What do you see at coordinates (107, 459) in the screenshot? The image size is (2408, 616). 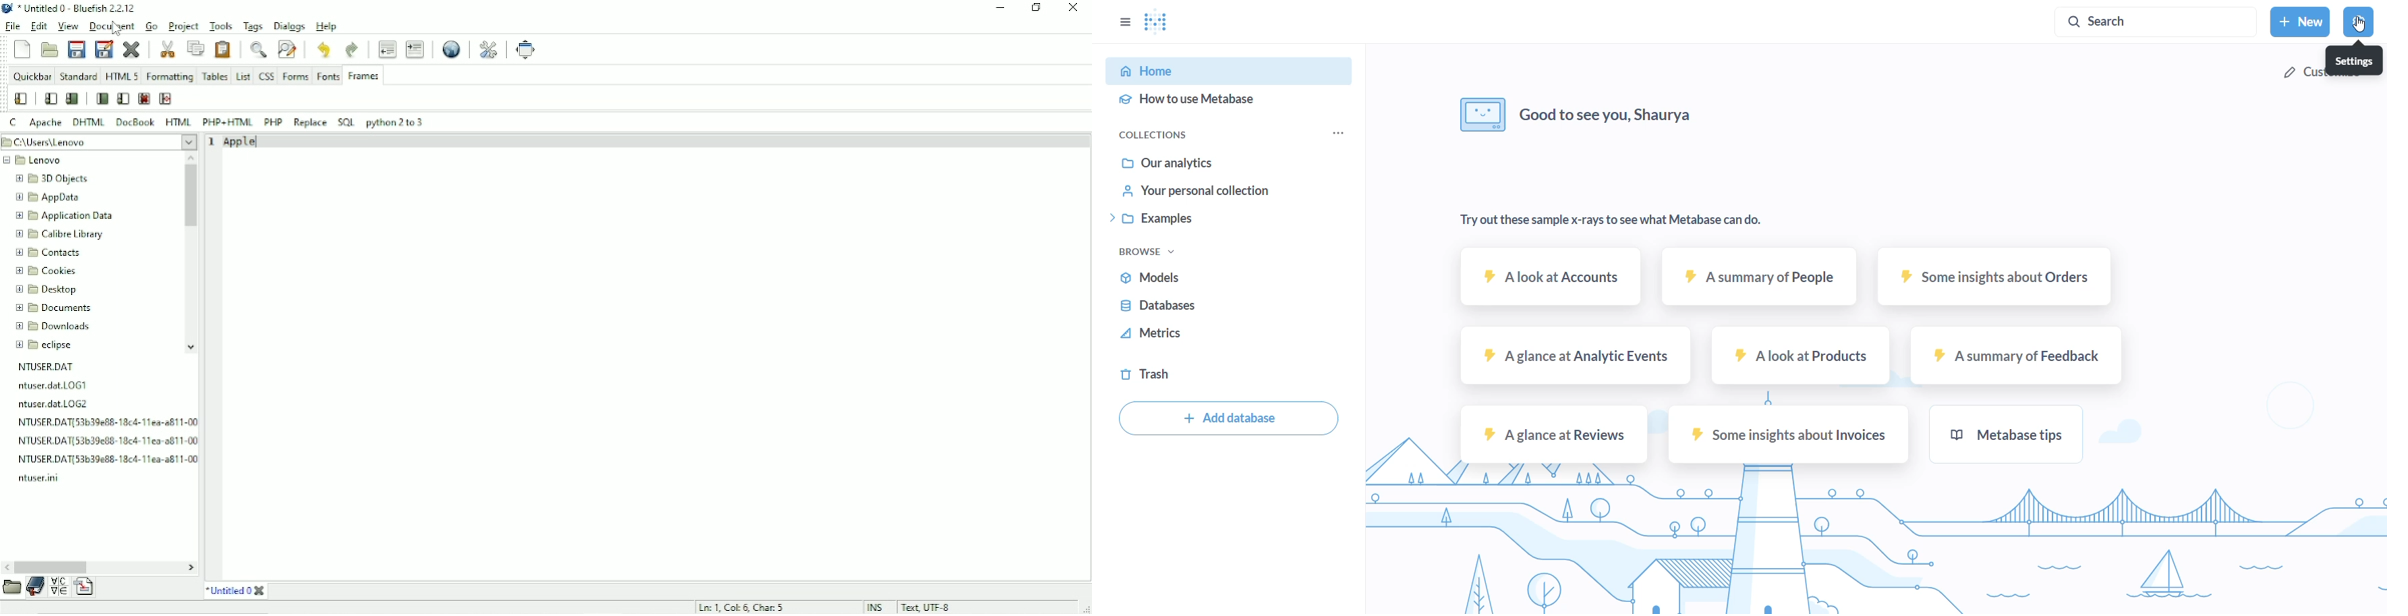 I see `file` at bounding box center [107, 459].